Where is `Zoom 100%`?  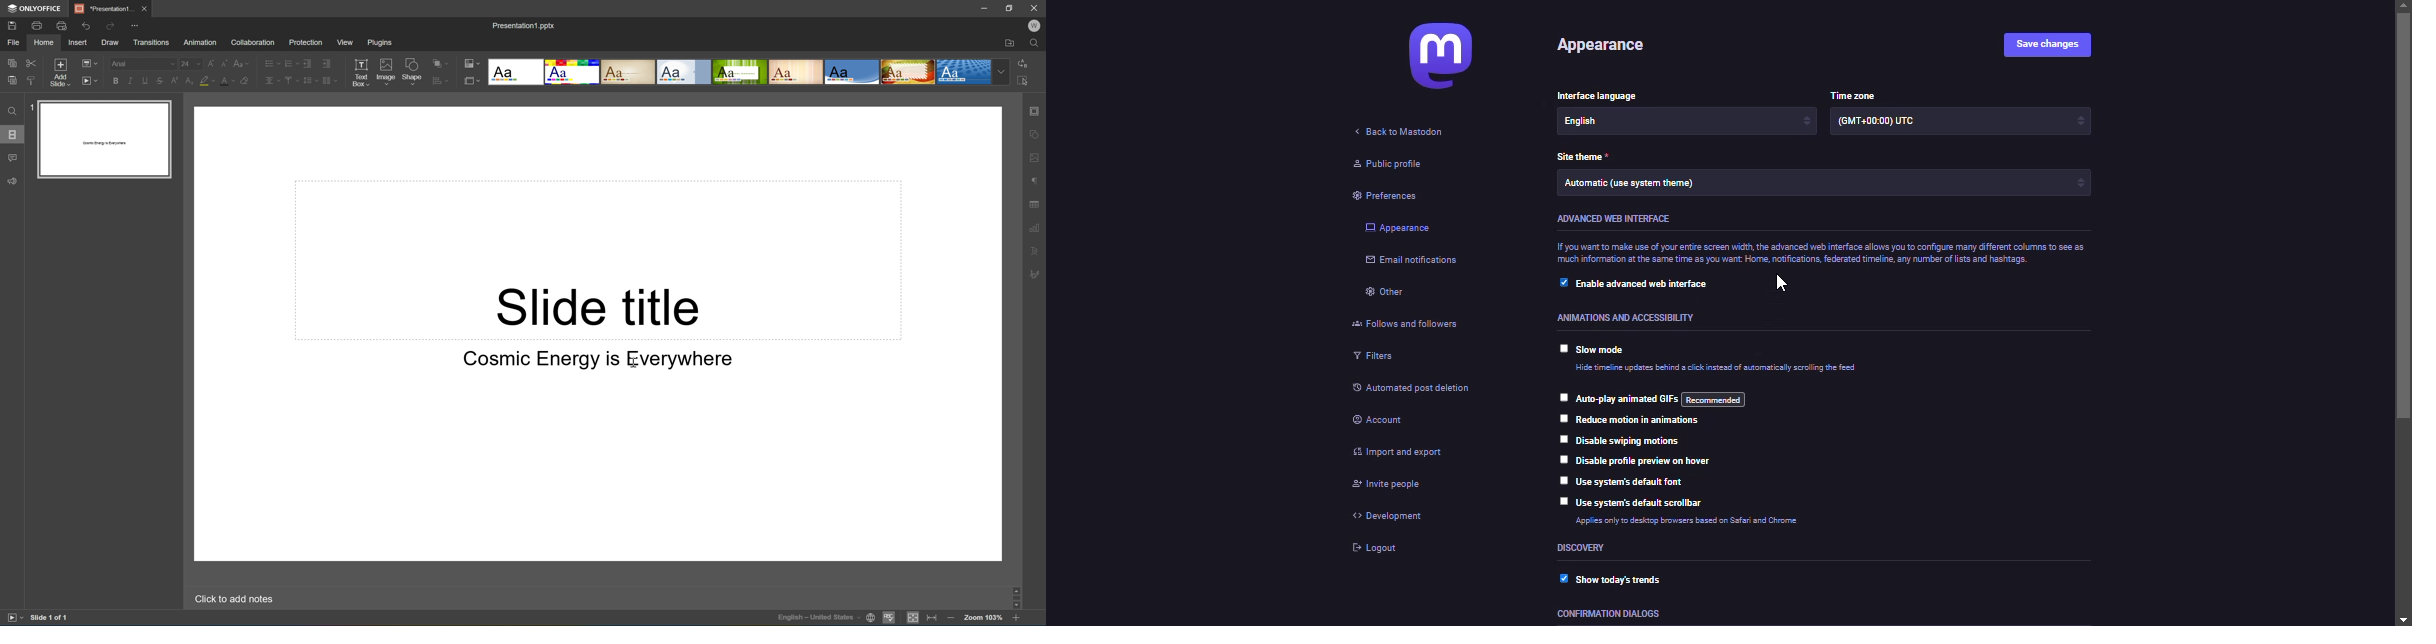
Zoom 100% is located at coordinates (984, 618).